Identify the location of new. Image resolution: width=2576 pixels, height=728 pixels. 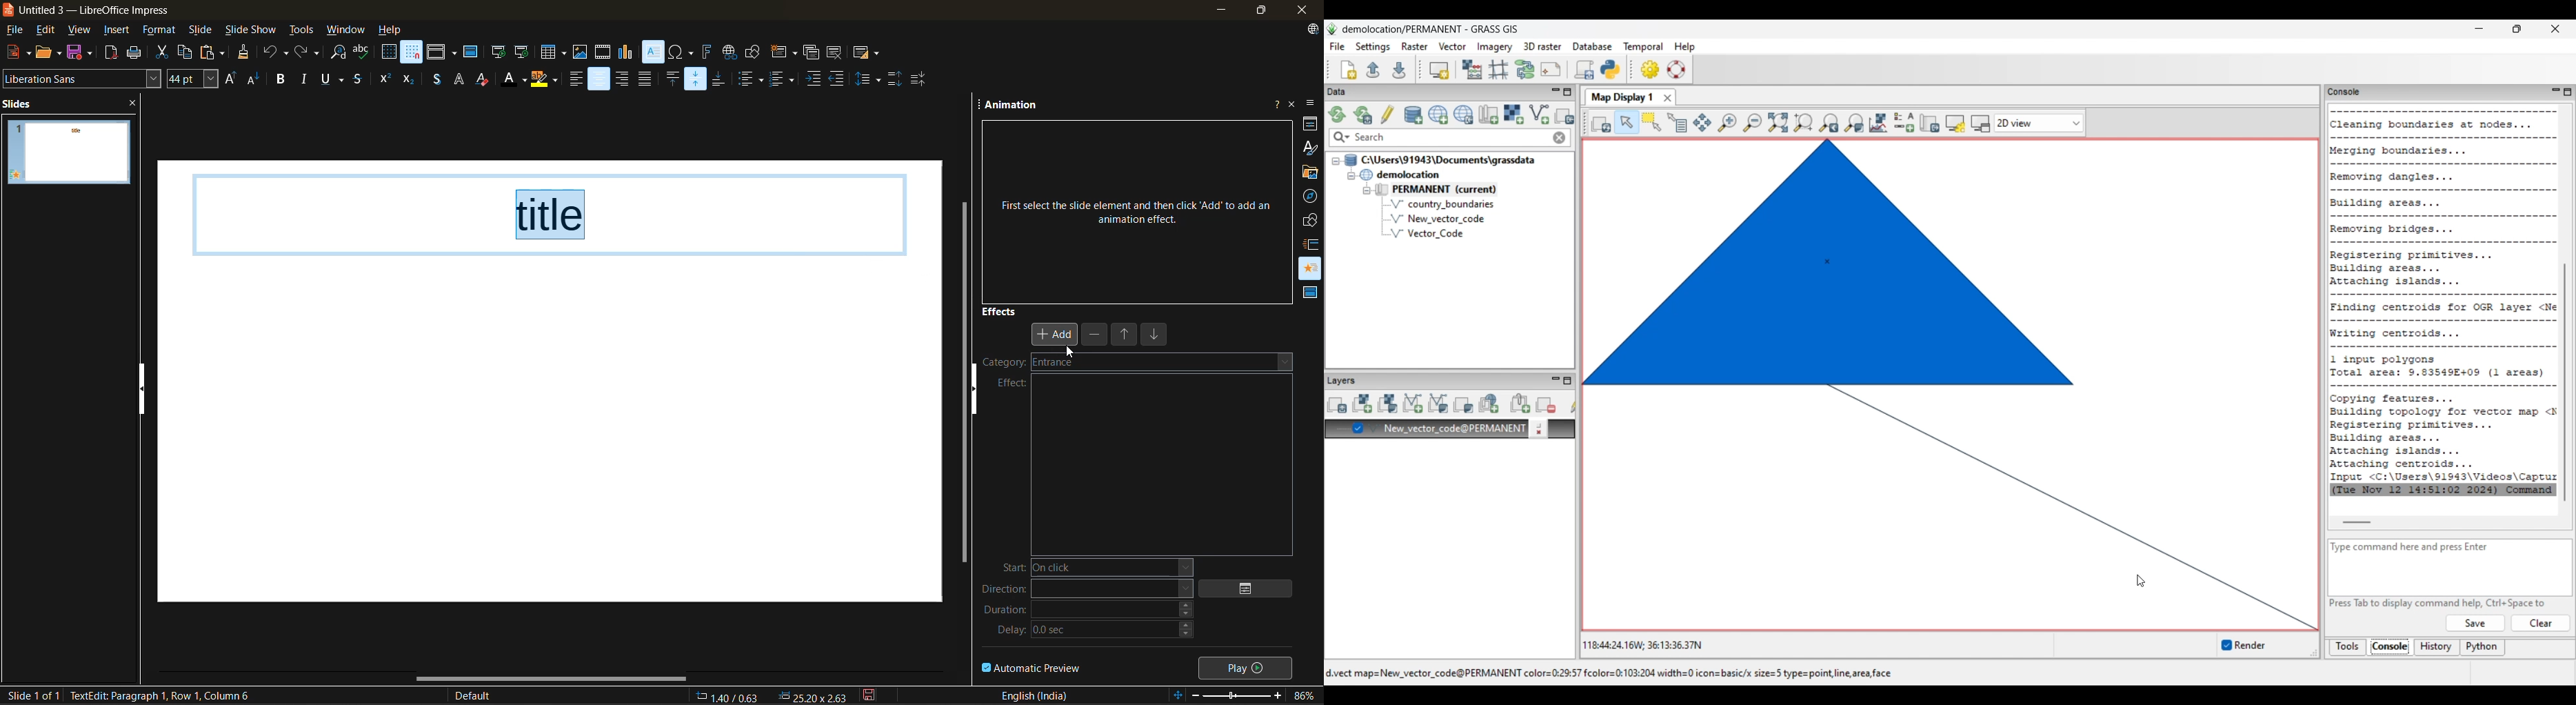
(16, 52).